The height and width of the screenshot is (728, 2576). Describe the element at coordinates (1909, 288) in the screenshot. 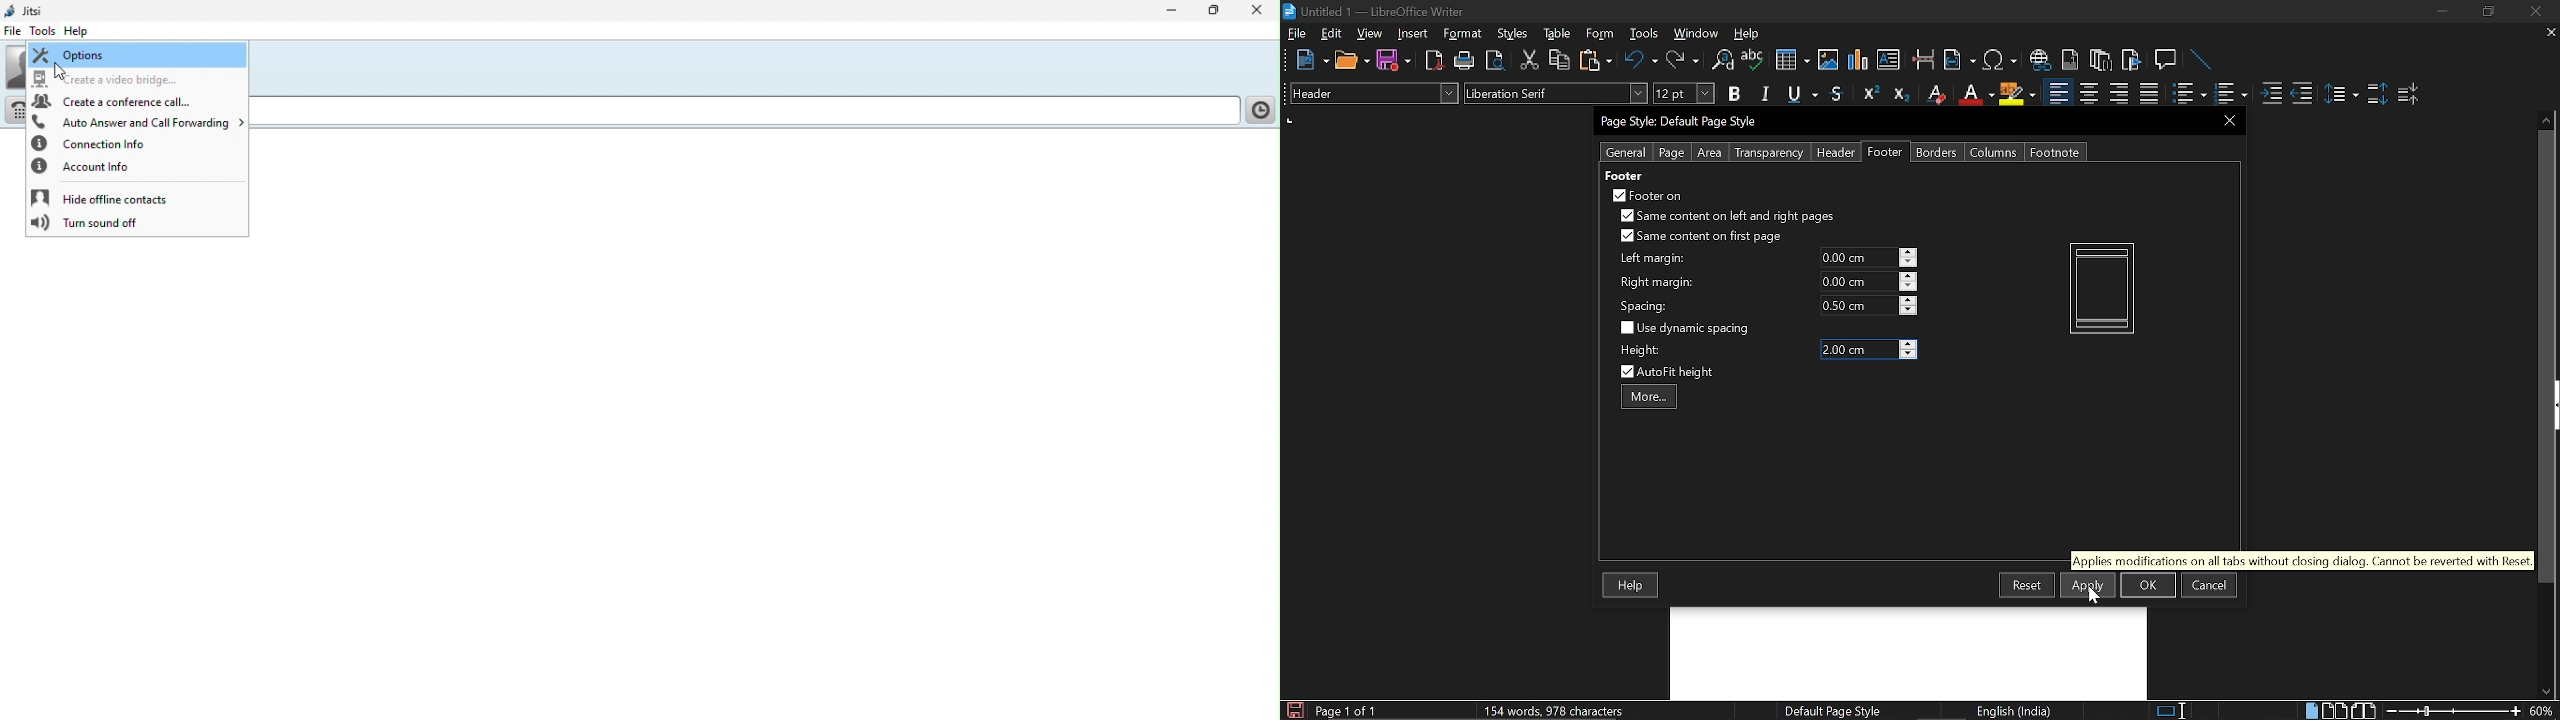

I see `decrease right margin` at that location.